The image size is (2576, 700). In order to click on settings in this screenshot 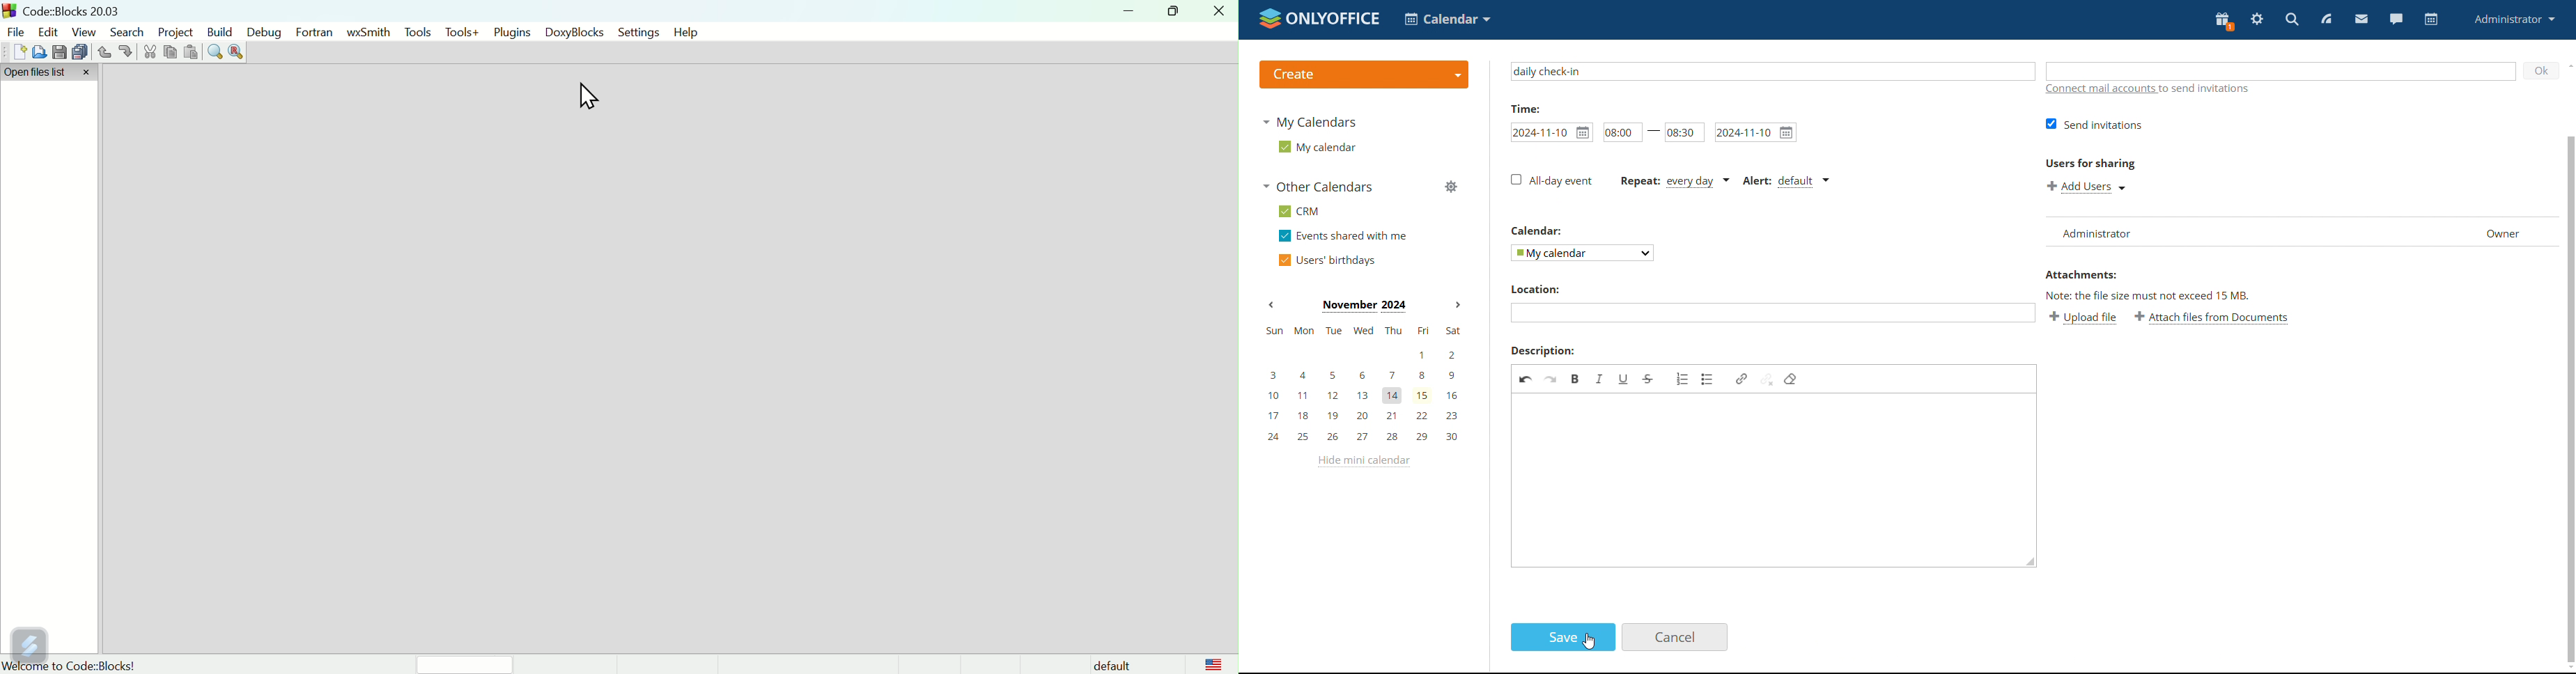, I will do `click(638, 33)`.